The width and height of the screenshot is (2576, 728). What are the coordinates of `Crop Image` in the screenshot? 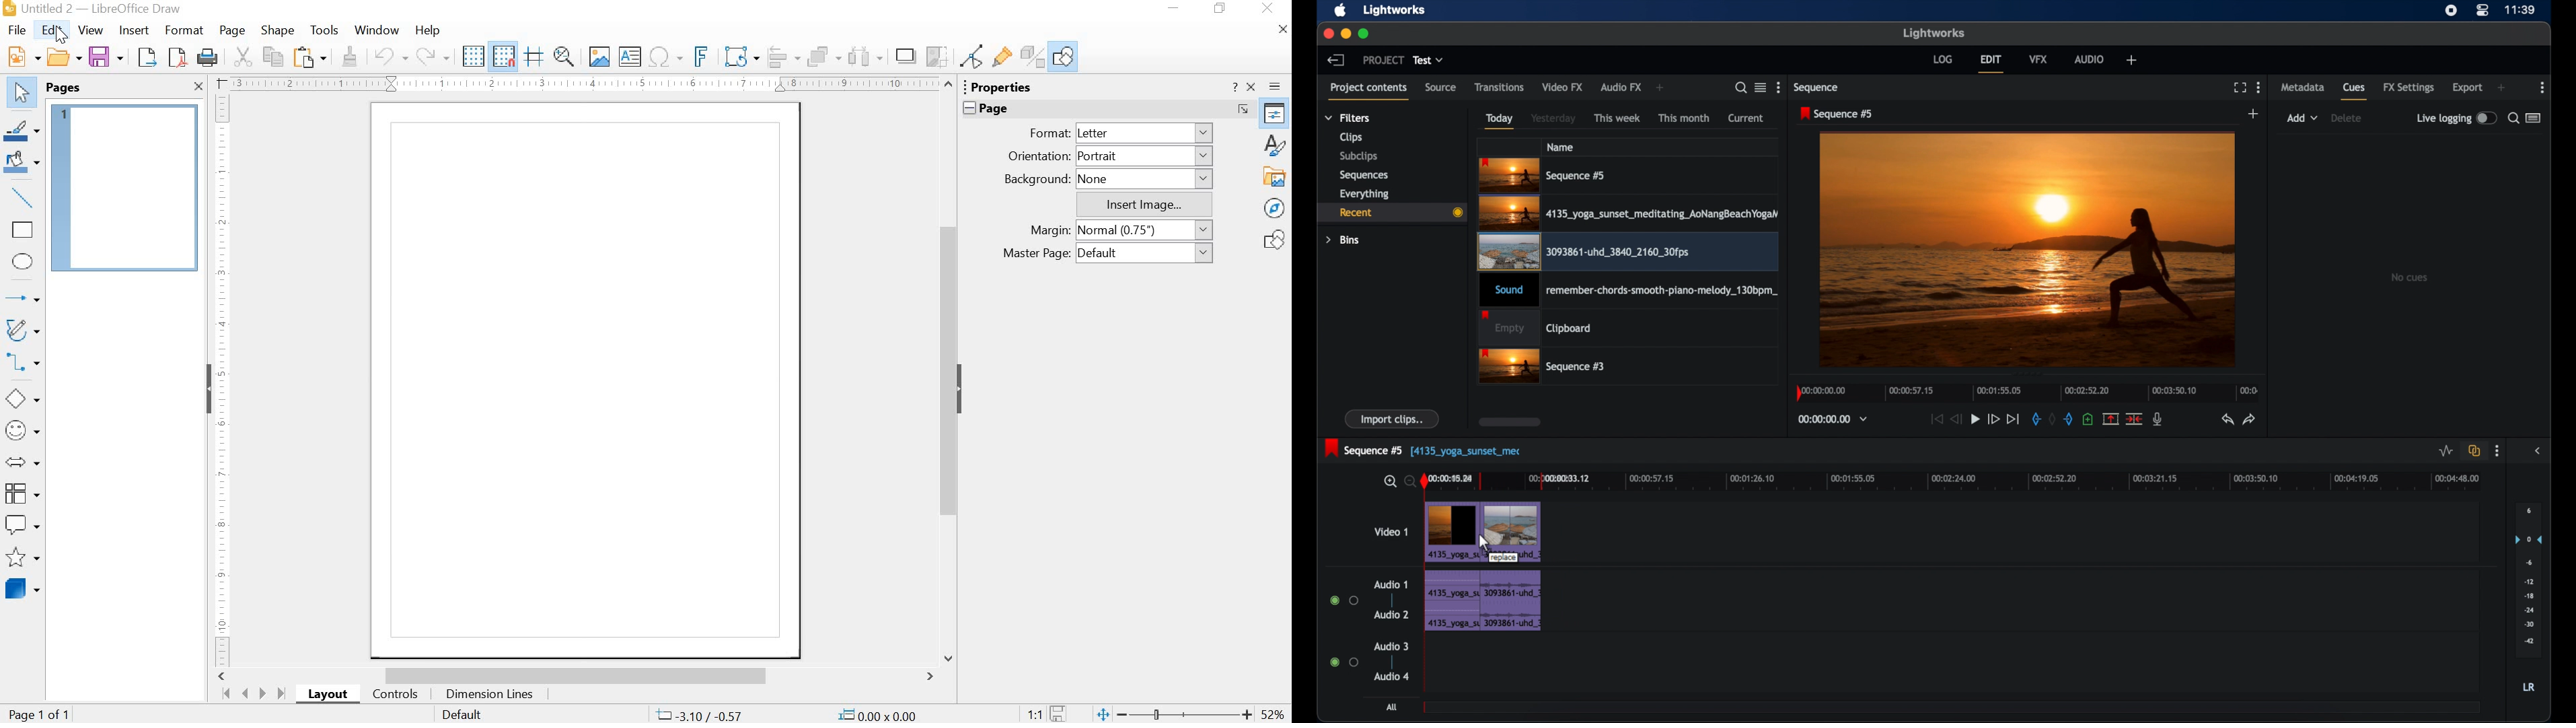 It's located at (936, 55).